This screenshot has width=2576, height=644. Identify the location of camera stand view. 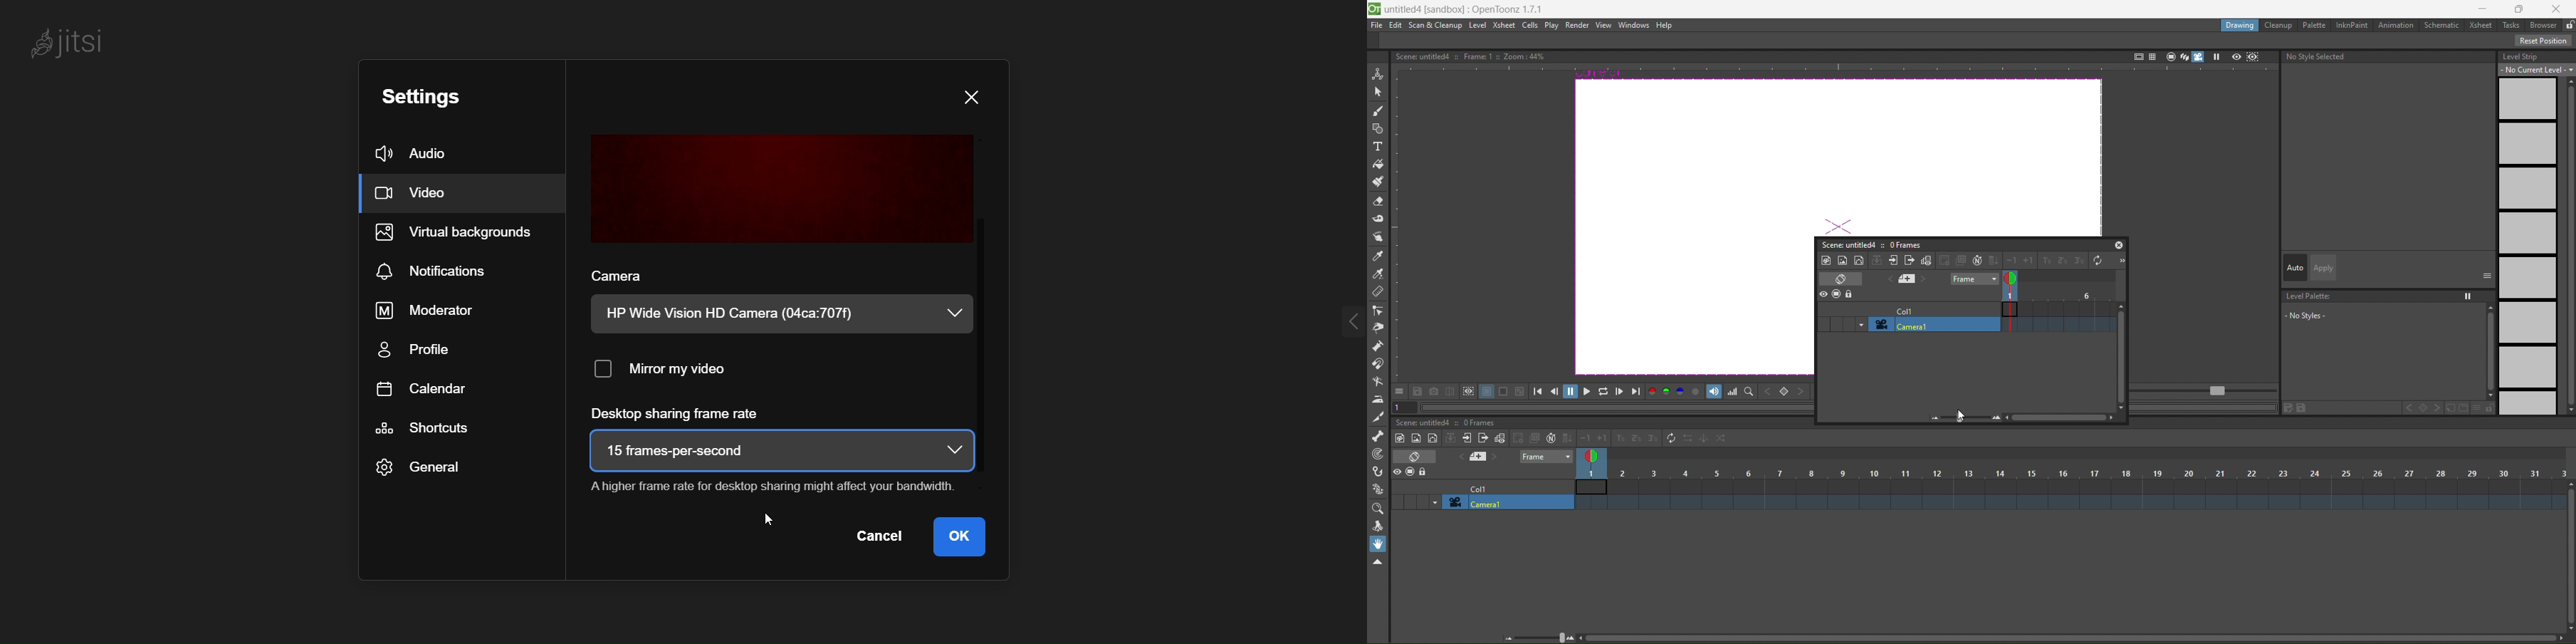
(2169, 55).